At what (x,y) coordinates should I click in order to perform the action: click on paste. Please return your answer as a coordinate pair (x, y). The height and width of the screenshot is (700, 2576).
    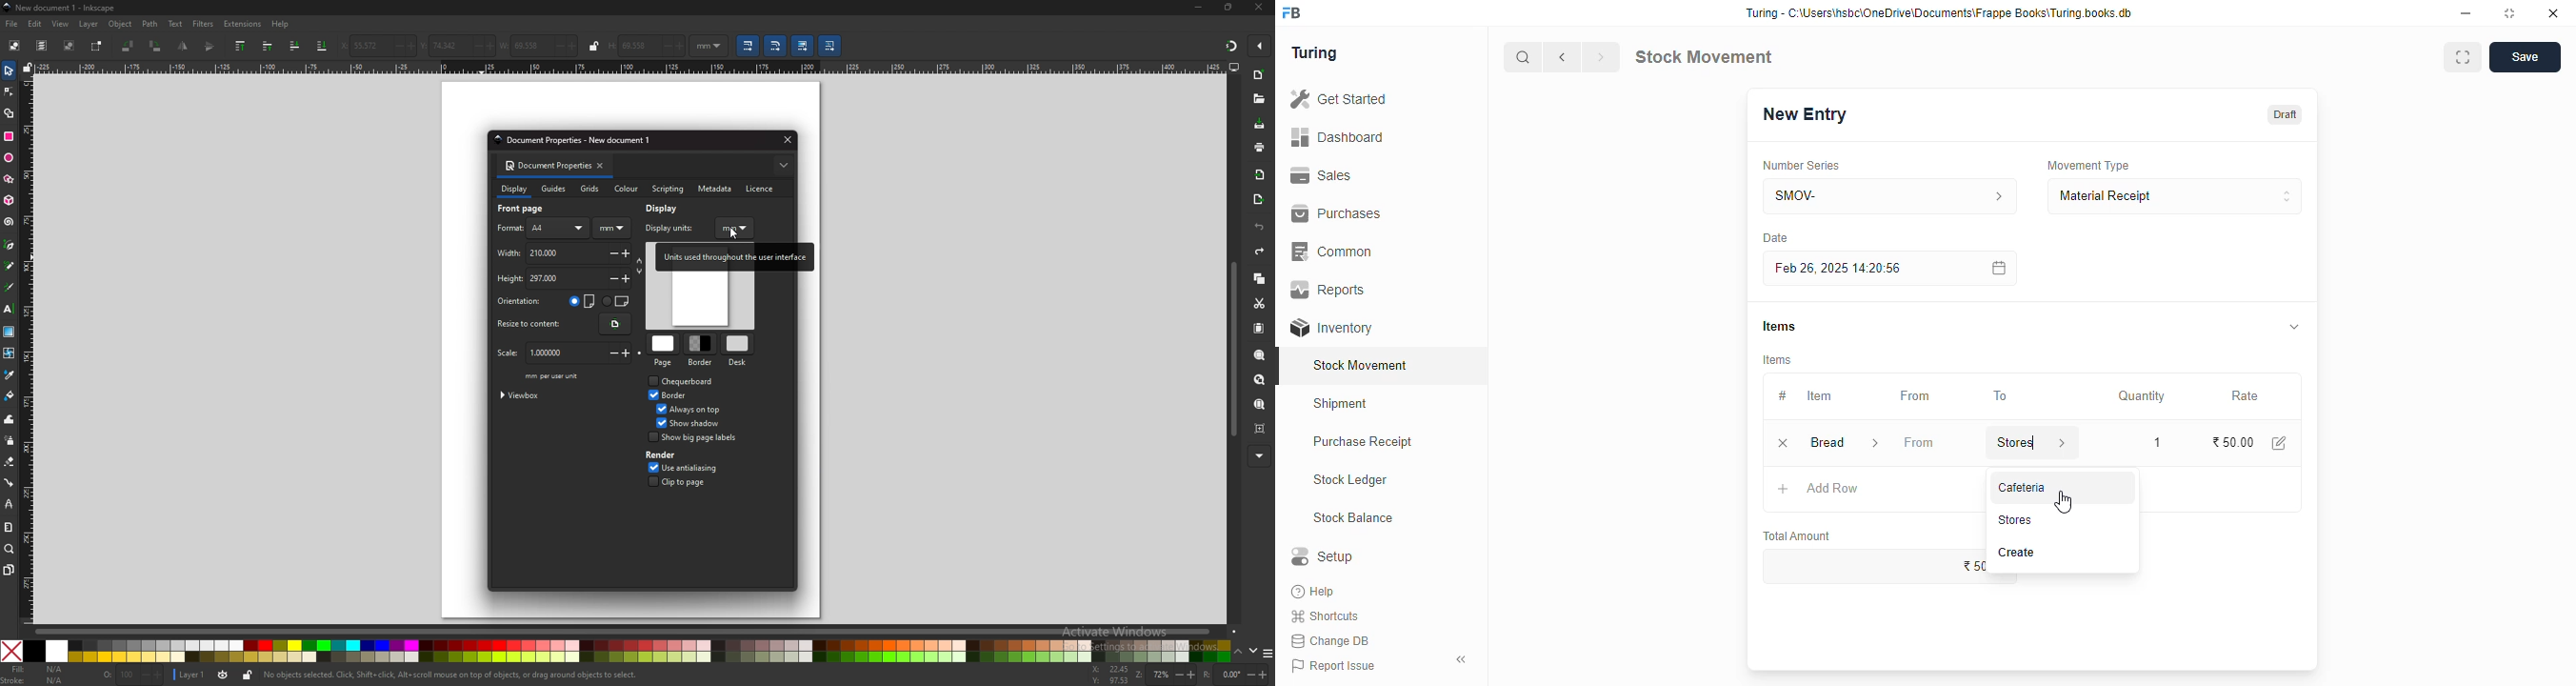
    Looking at the image, I should click on (1260, 328).